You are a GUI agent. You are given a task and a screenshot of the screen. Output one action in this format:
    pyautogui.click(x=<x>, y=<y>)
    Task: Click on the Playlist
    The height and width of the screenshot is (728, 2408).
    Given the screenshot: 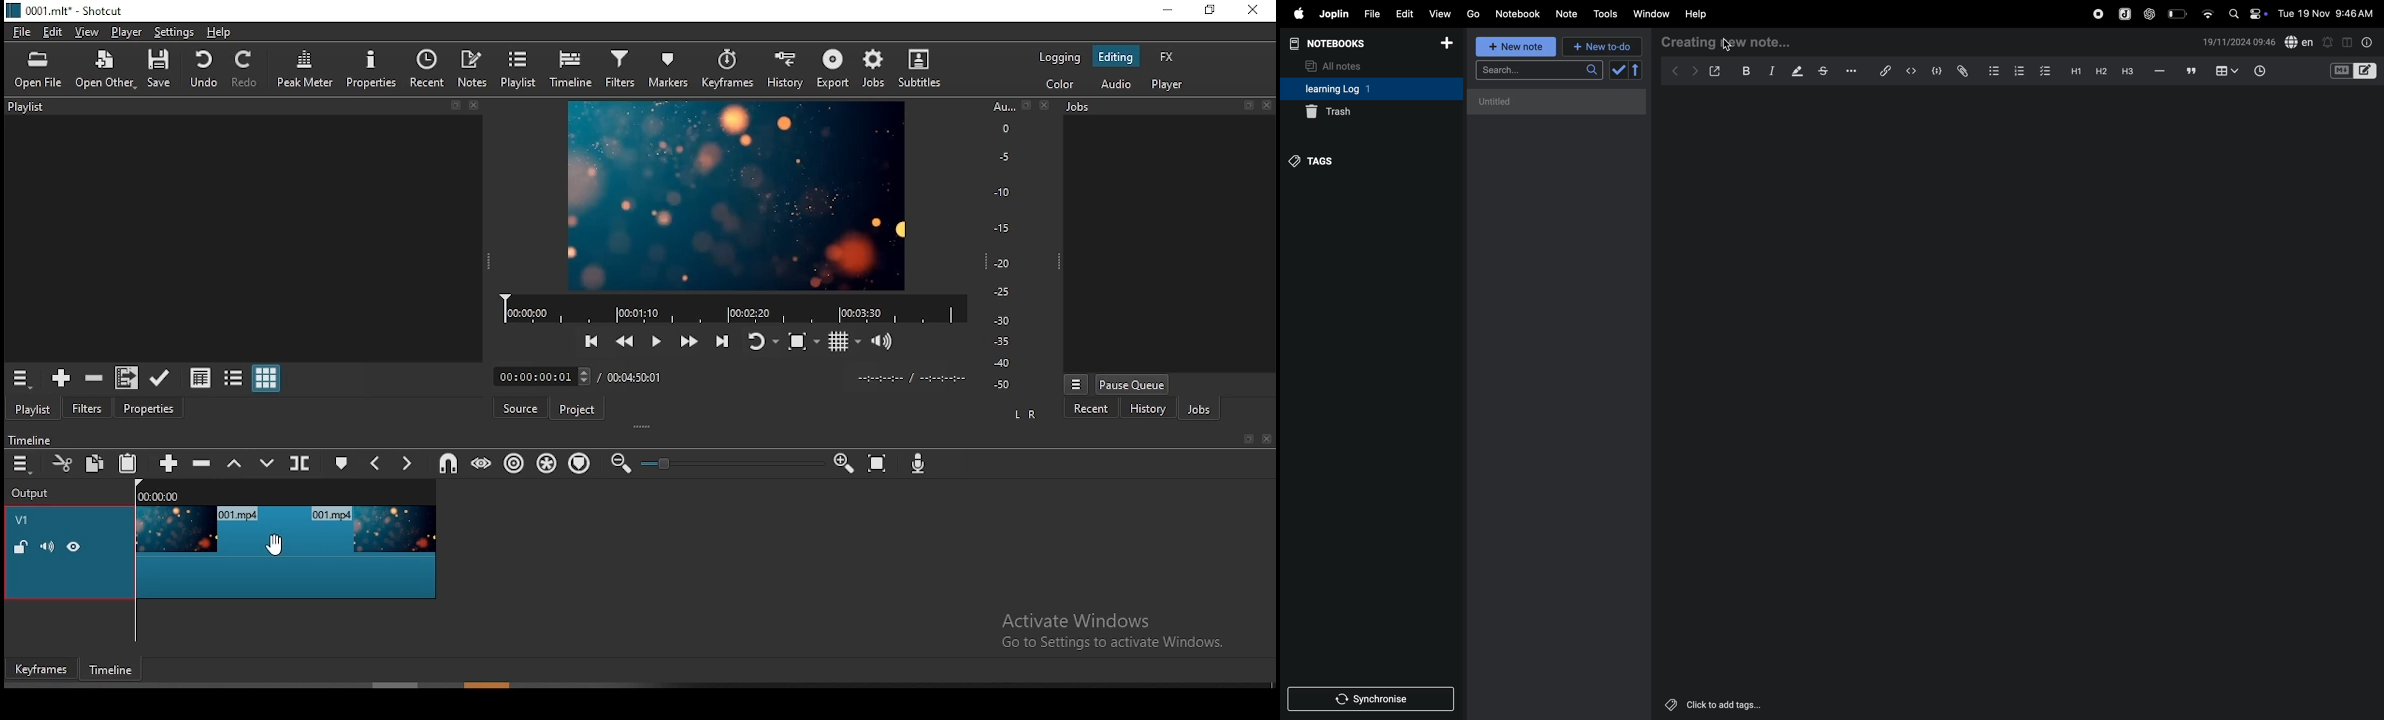 What is the action you would take?
    pyautogui.click(x=245, y=107)
    